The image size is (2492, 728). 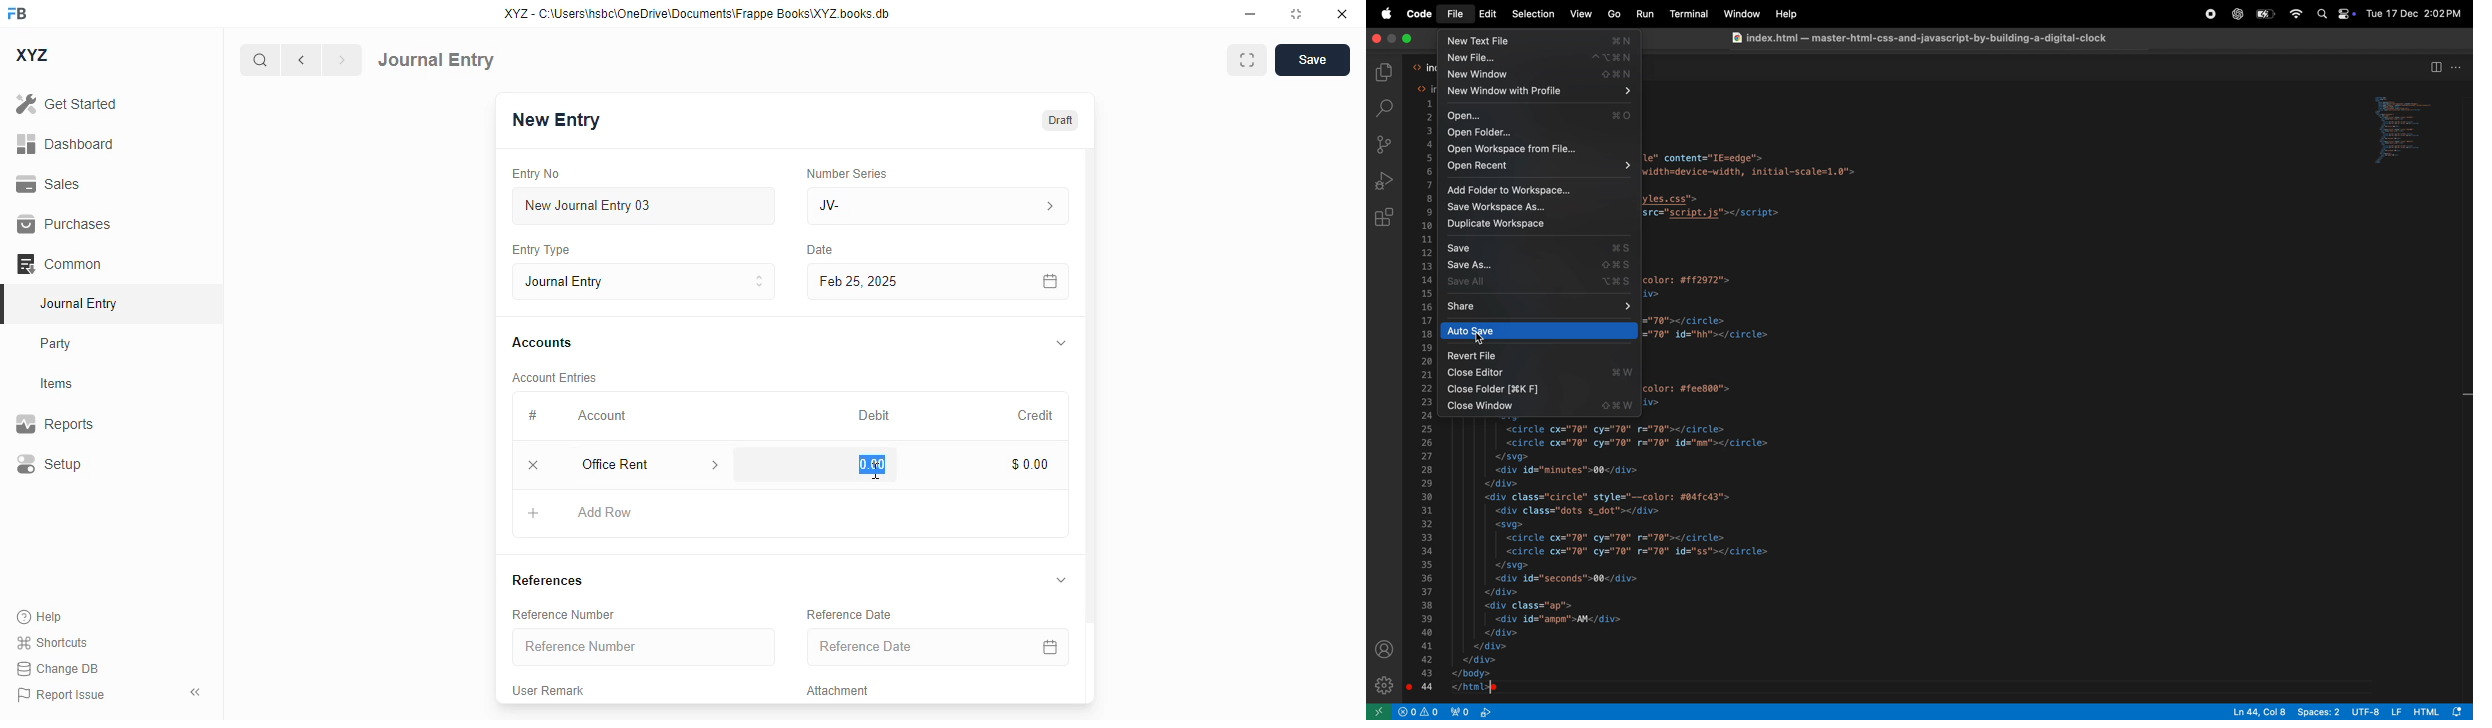 What do you see at coordinates (1431, 711) in the screenshot?
I see `alert` at bounding box center [1431, 711].